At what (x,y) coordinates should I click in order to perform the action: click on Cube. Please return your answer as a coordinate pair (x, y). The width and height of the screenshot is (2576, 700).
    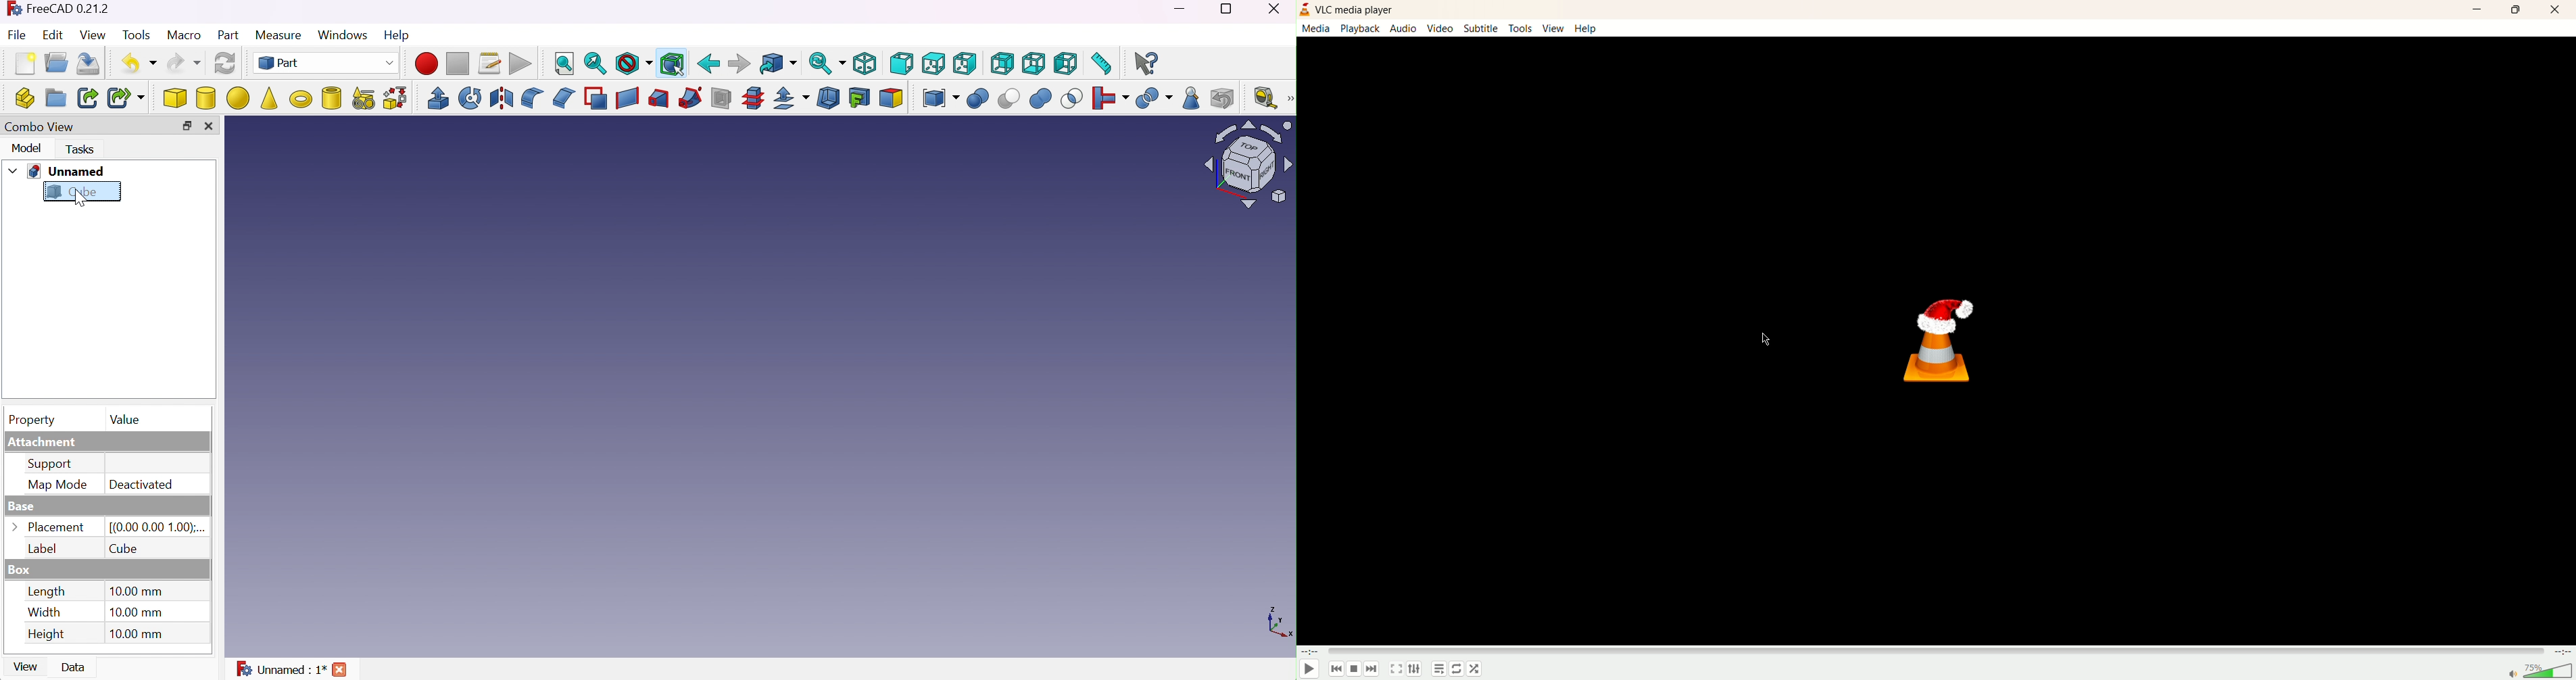
    Looking at the image, I should click on (176, 98).